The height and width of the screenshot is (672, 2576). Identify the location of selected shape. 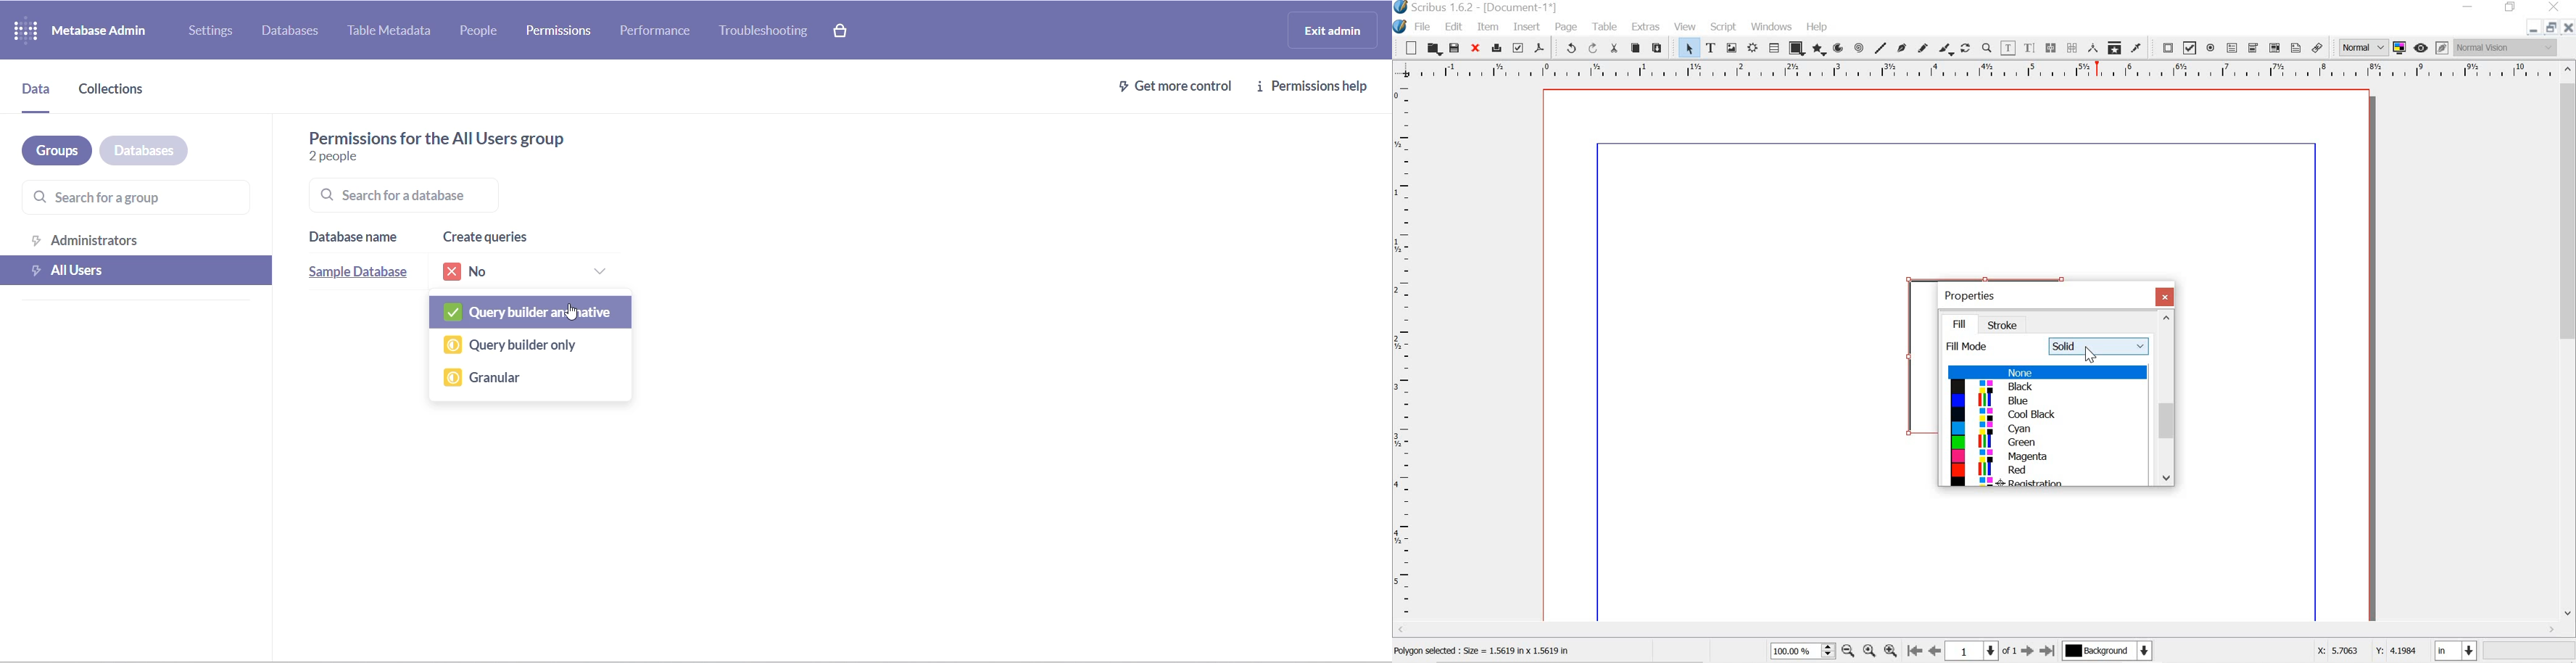
(1904, 352).